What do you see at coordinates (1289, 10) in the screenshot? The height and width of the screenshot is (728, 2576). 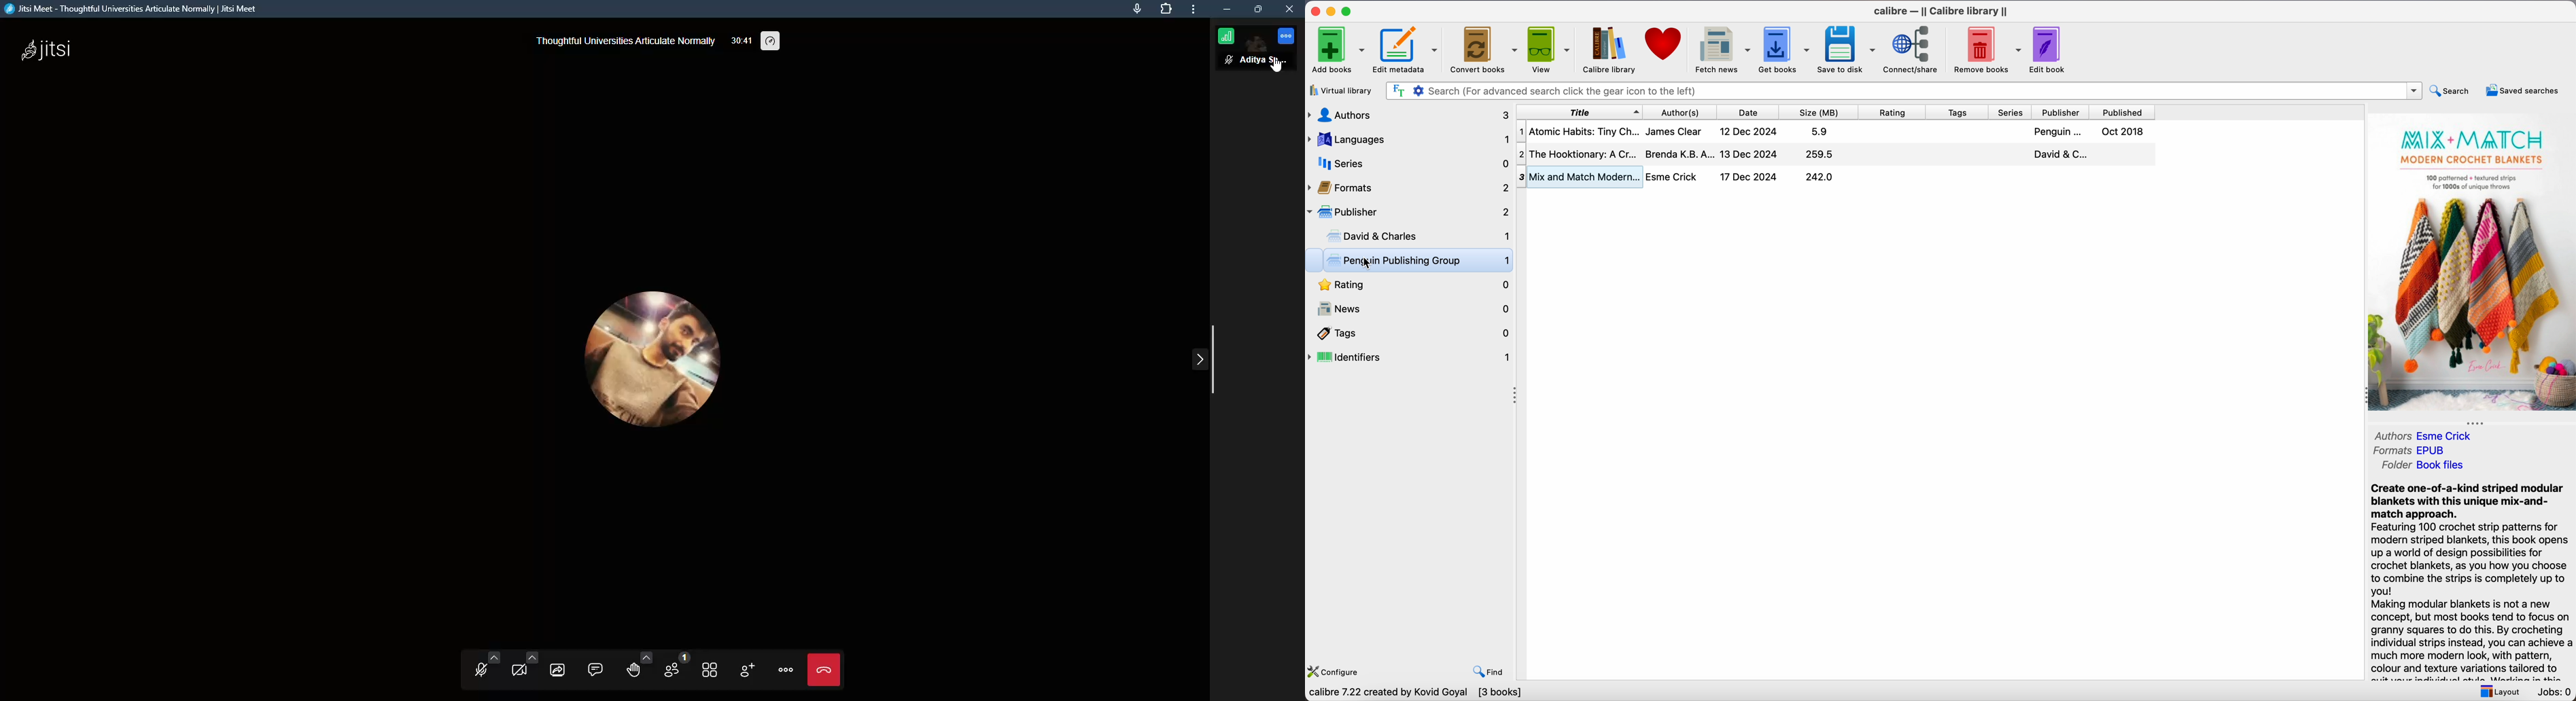 I see `close` at bounding box center [1289, 10].